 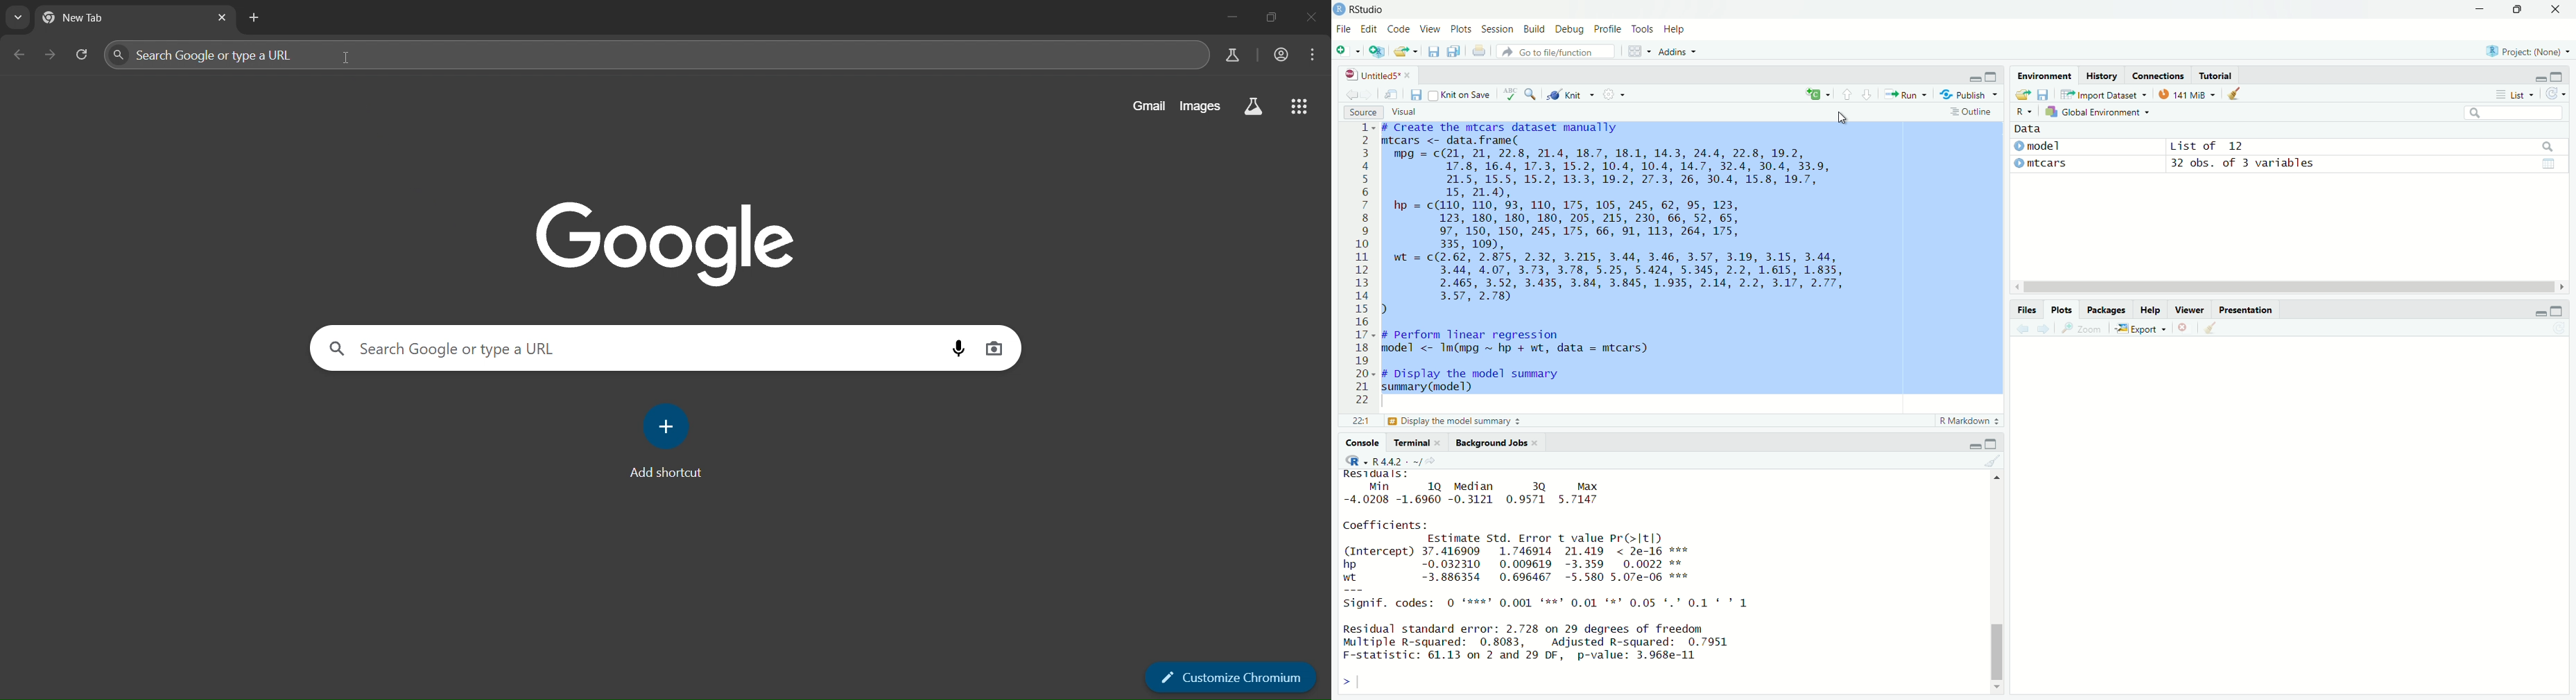 I want to click on knit, so click(x=1567, y=95).